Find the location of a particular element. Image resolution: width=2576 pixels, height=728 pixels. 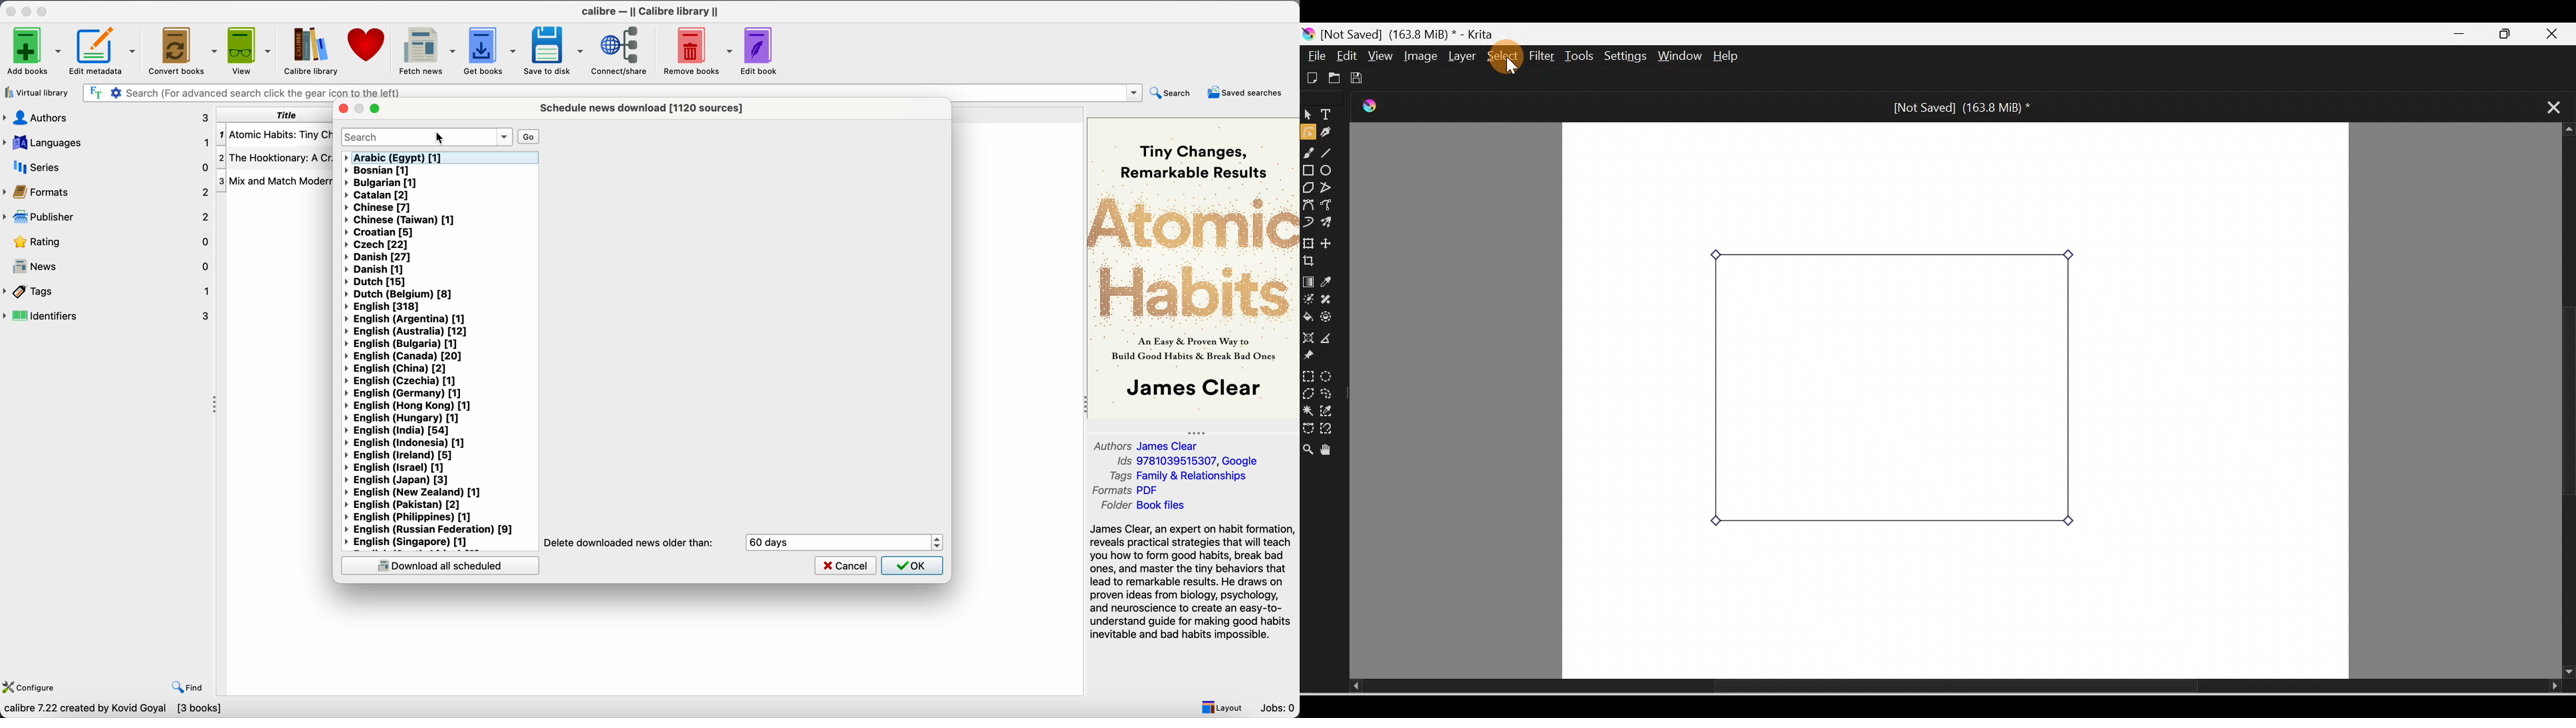

Krita Logo is located at coordinates (1372, 107).